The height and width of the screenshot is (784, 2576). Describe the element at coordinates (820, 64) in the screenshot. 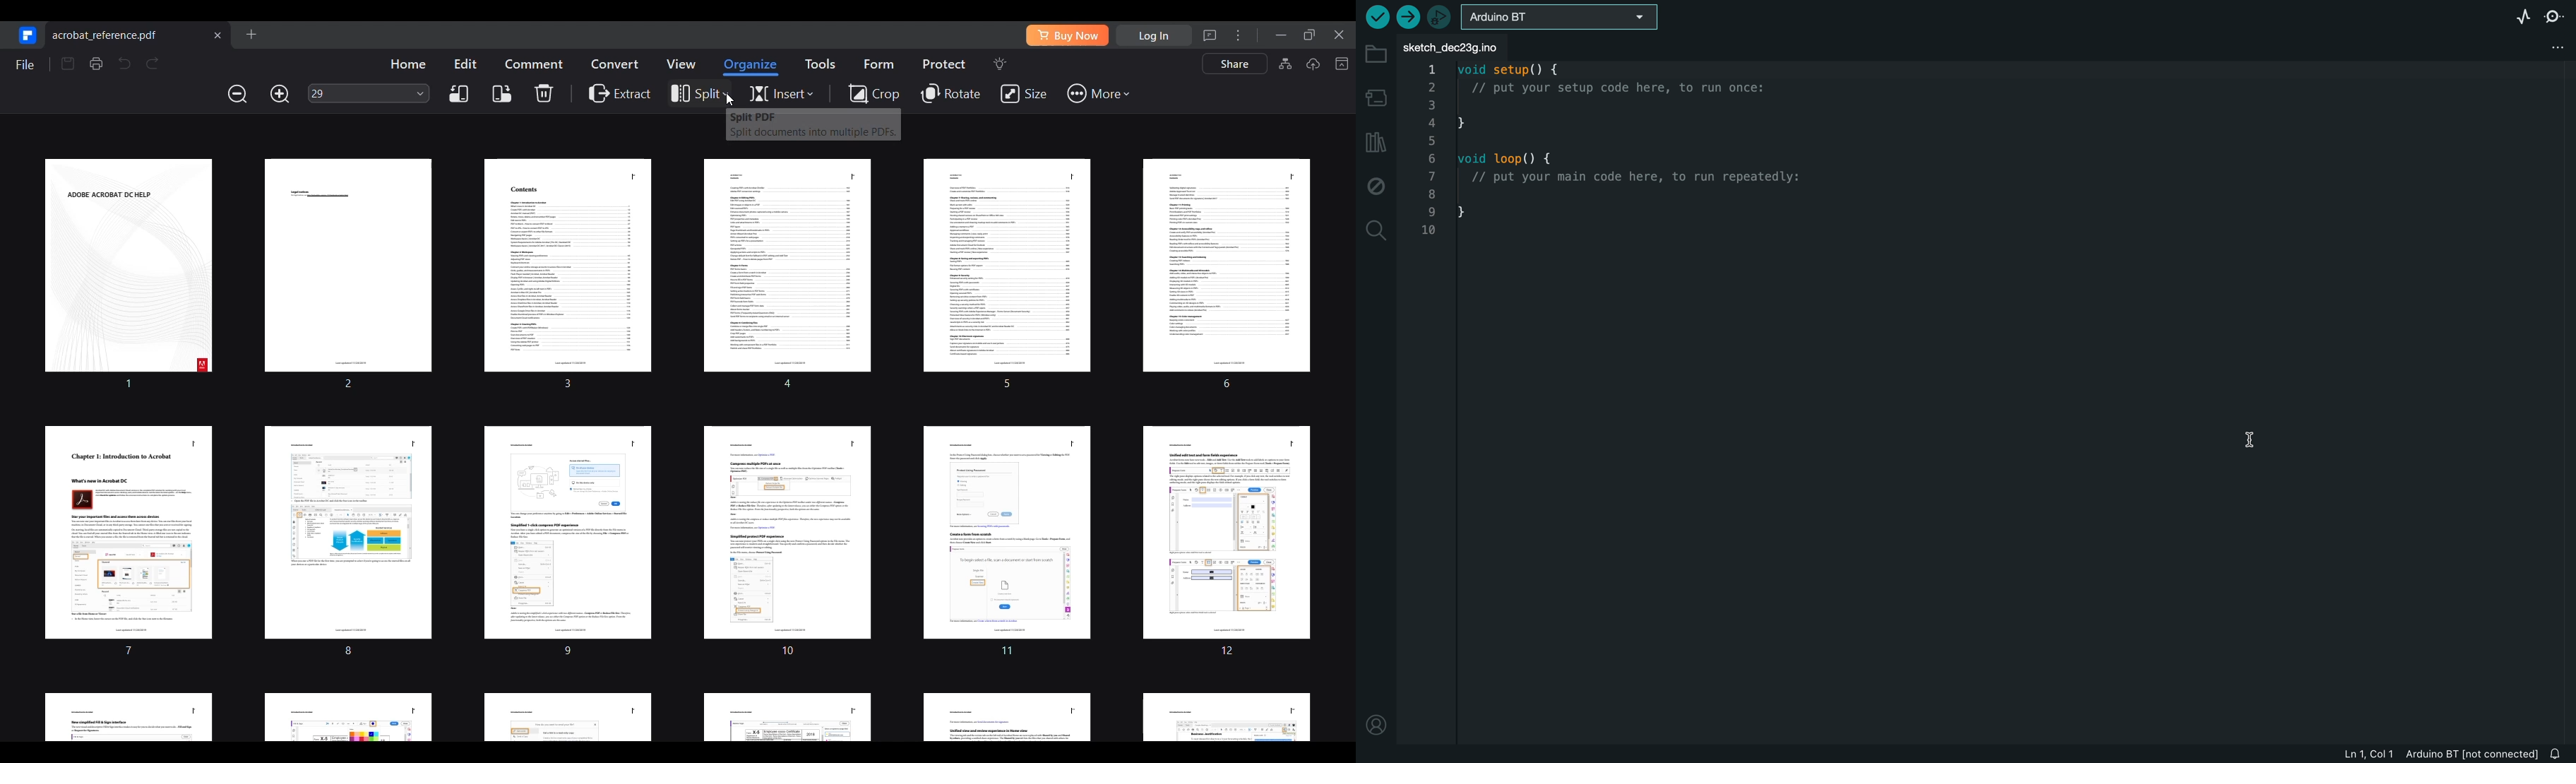

I see `Tools` at that location.